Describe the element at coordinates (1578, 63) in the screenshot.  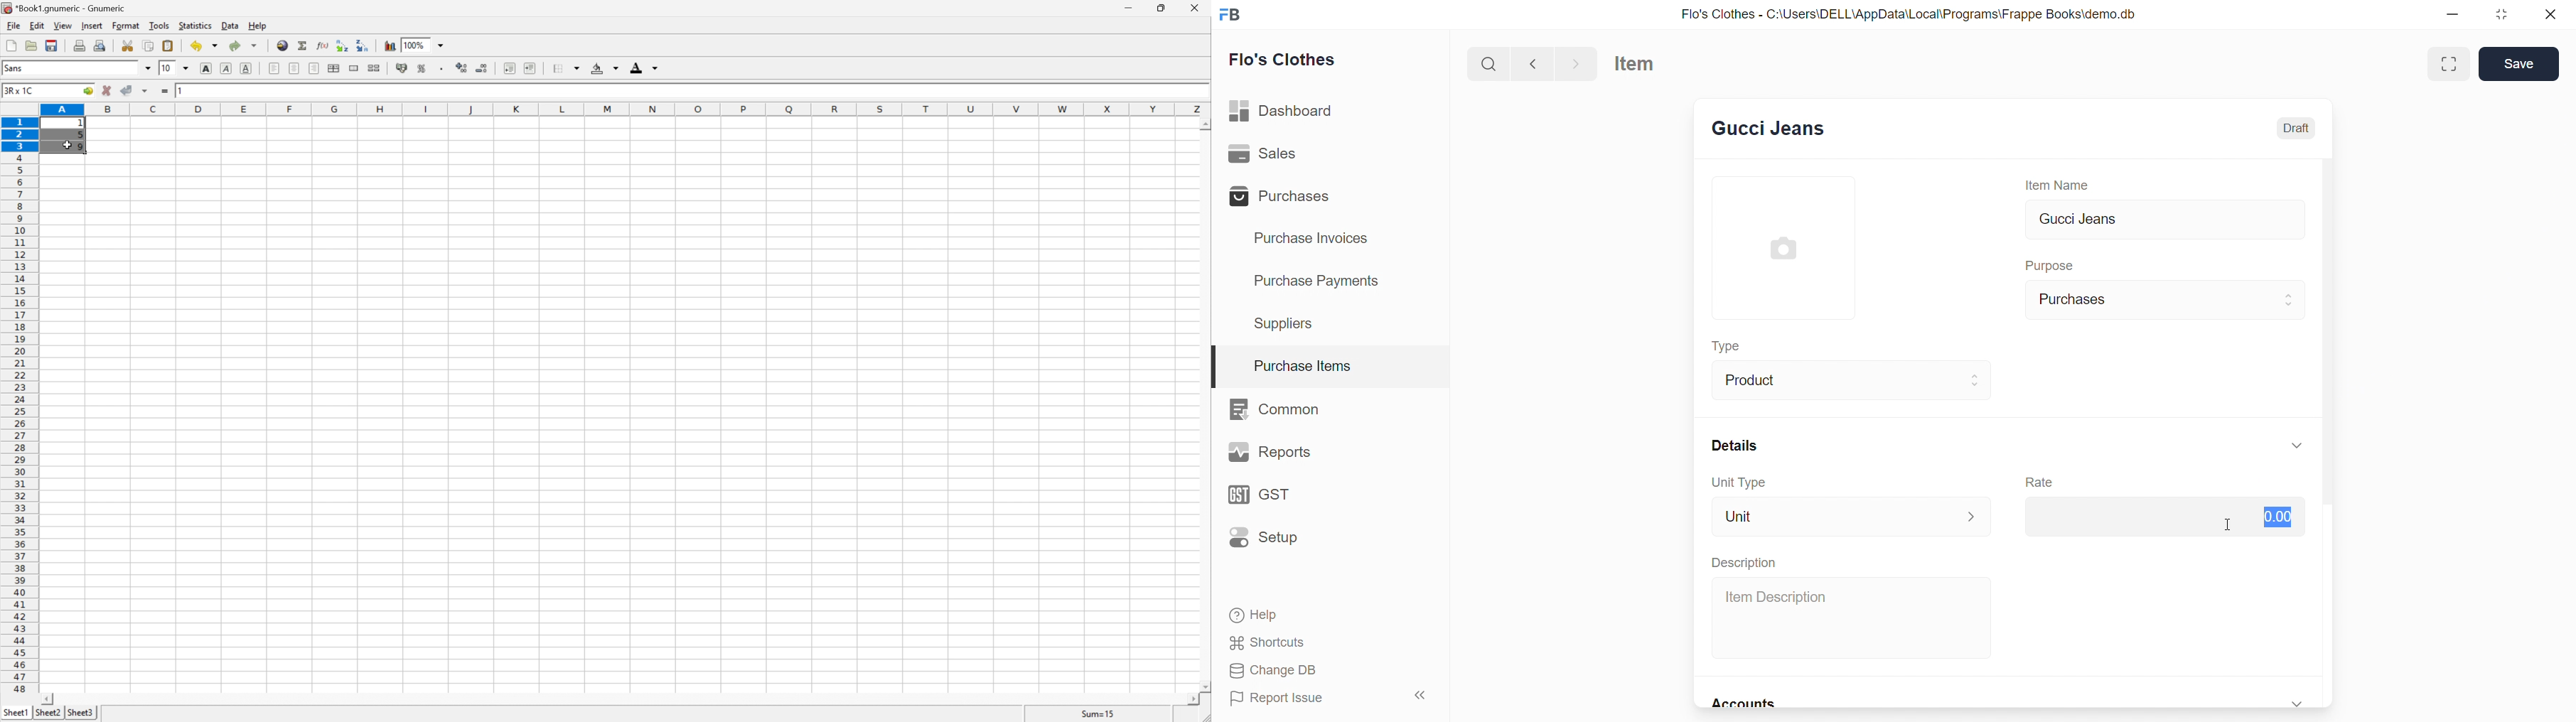
I see `navigate forward` at that location.